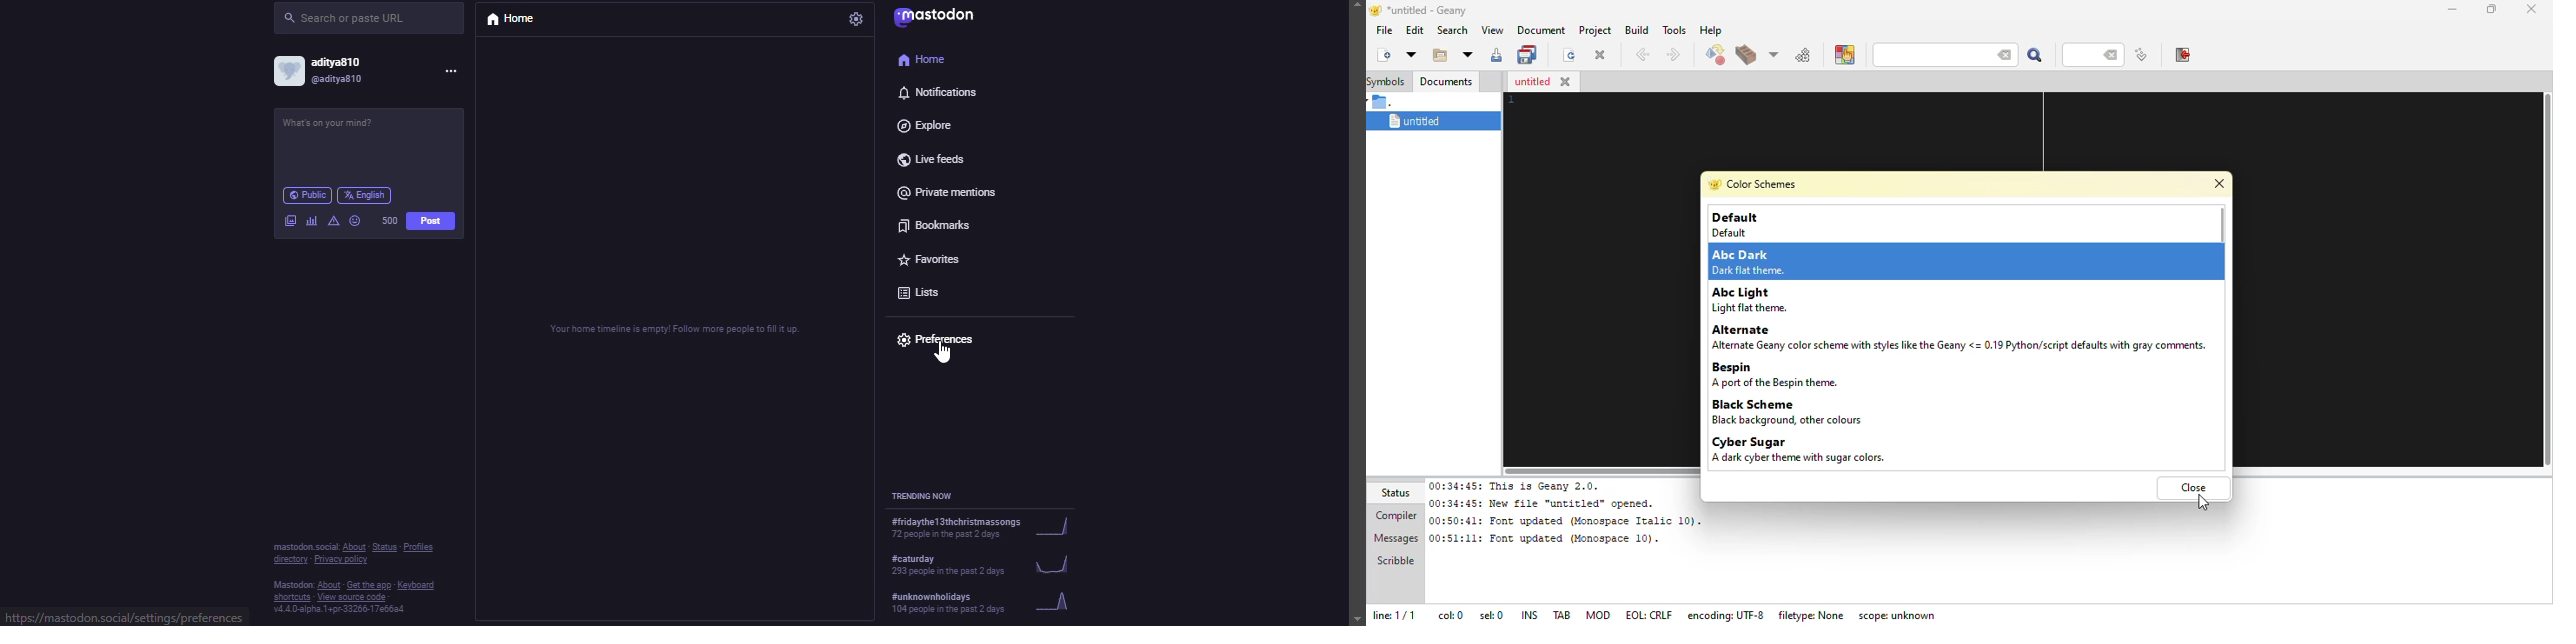  What do you see at coordinates (1595, 30) in the screenshot?
I see `project` at bounding box center [1595, 30].